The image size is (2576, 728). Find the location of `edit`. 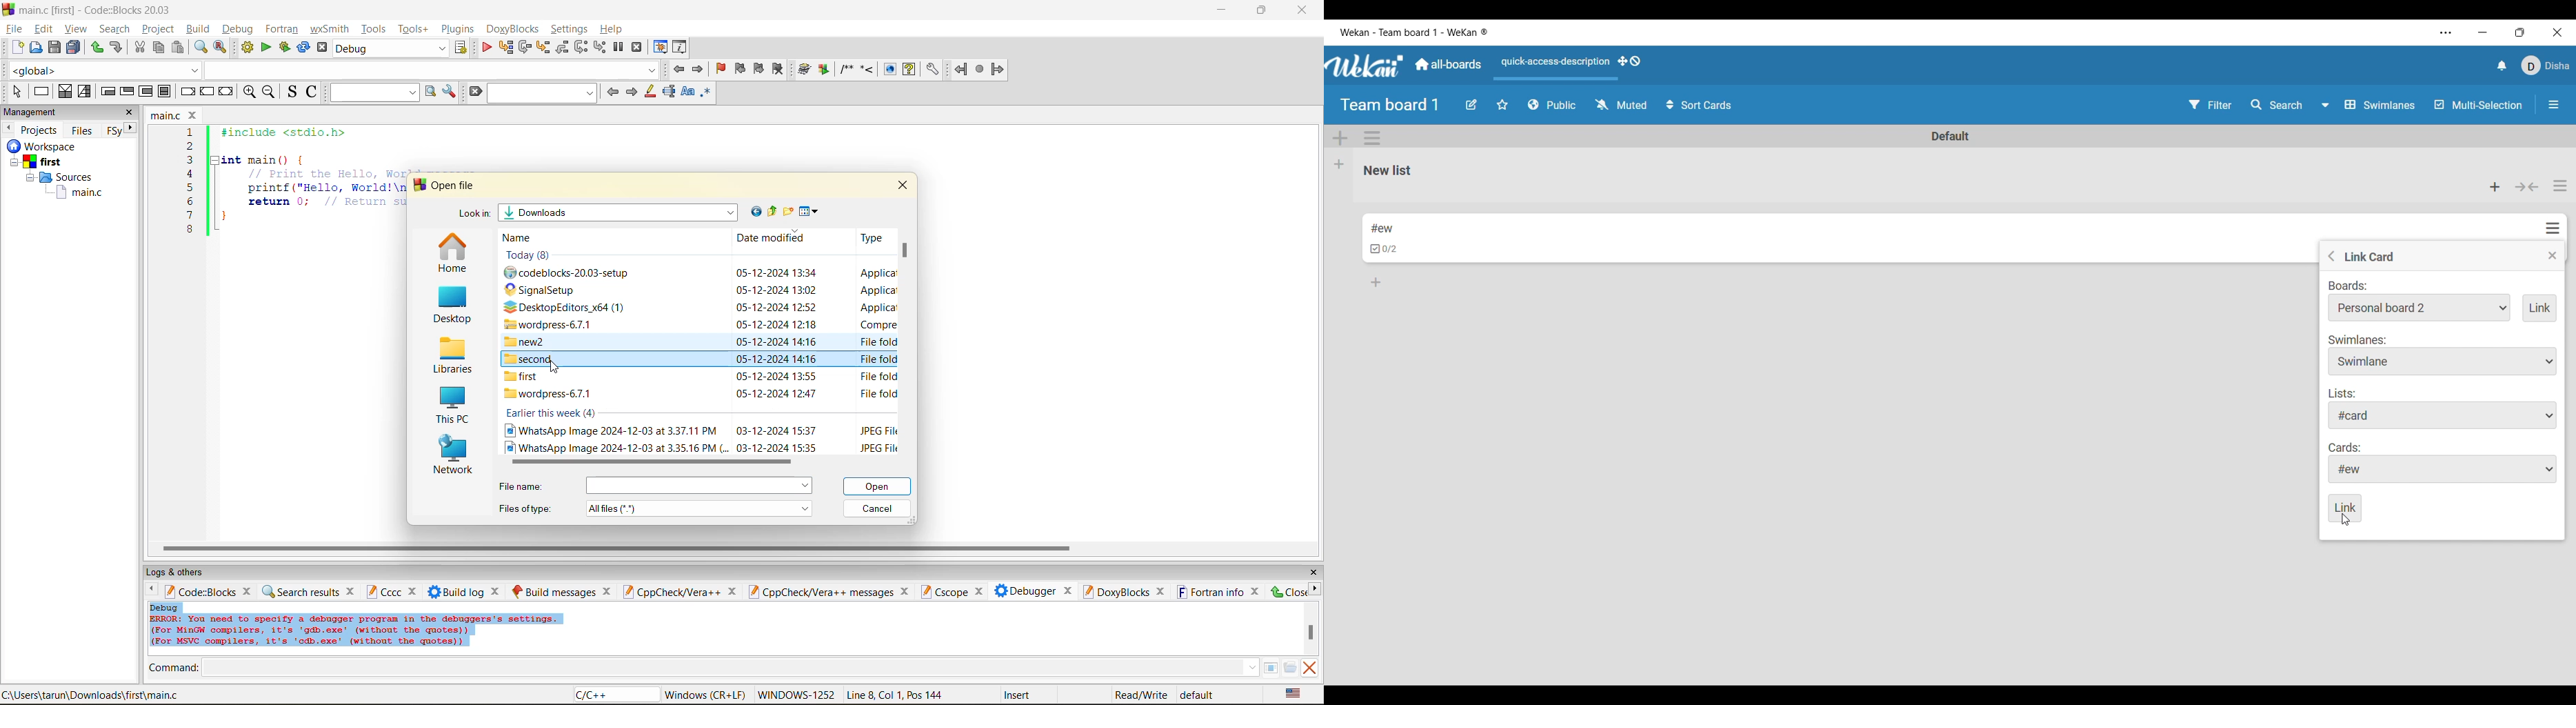

edit is located at coordinates (46, 29).